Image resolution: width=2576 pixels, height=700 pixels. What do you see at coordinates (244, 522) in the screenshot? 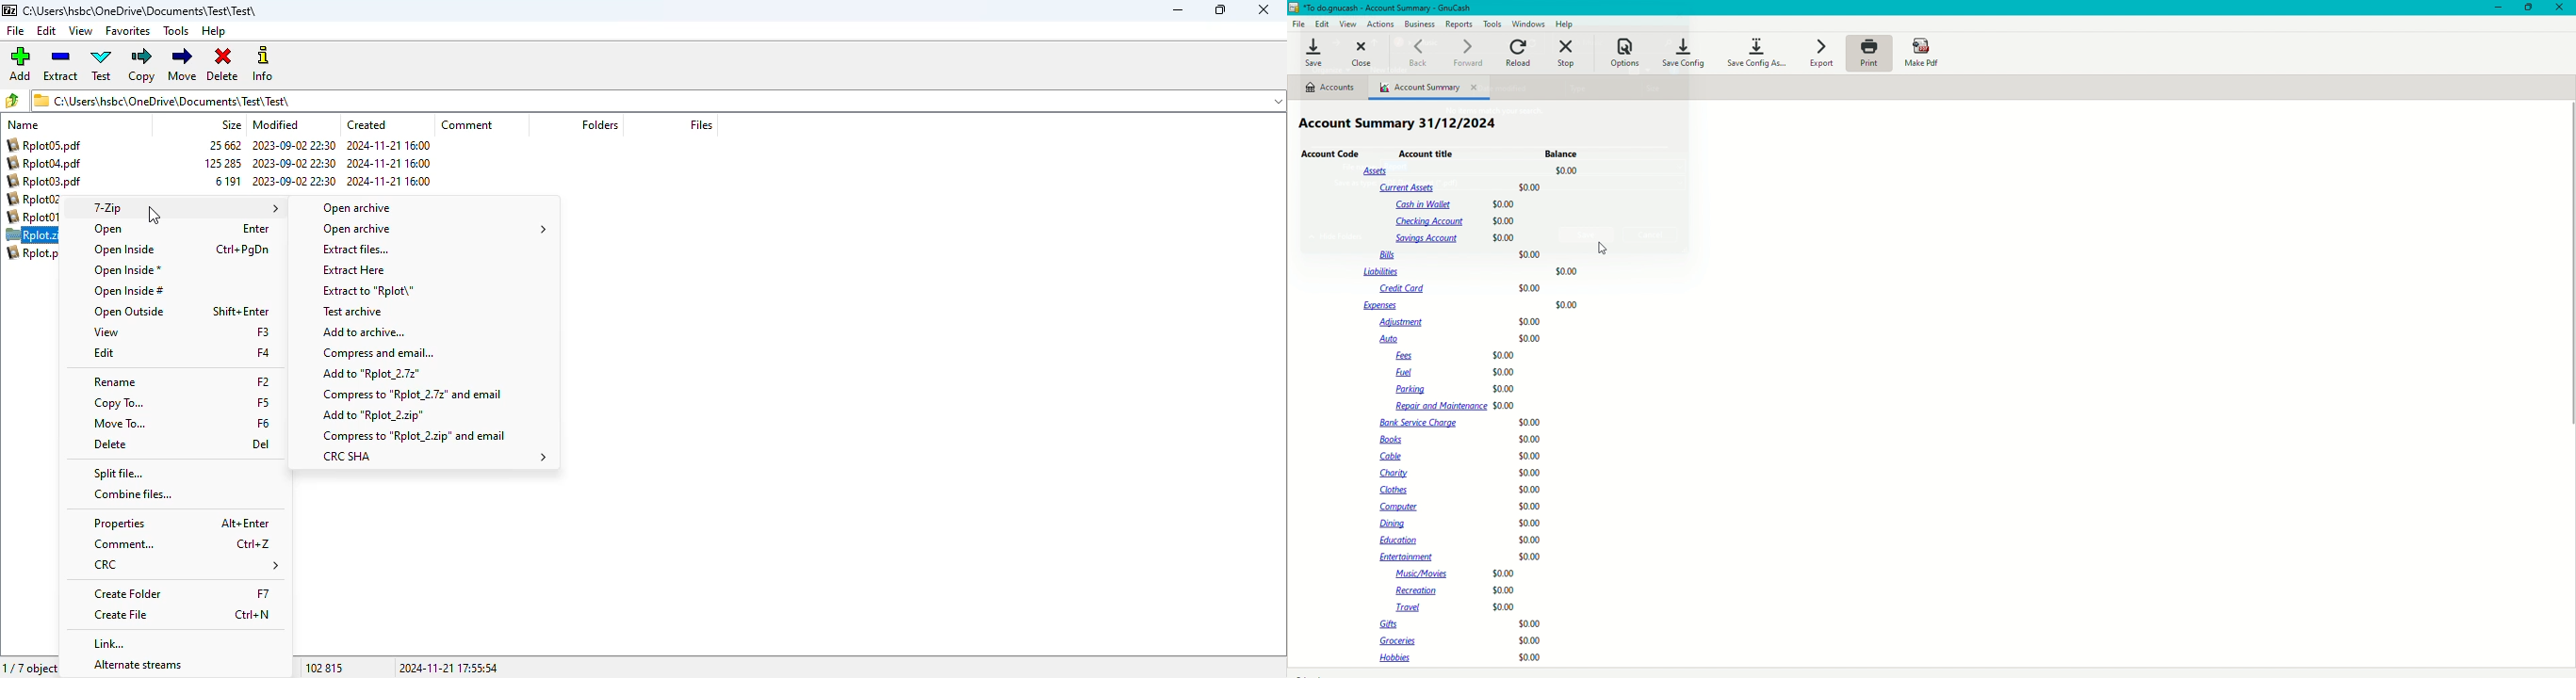
I see `Alt+Enter` at bounding box center [244, 522].